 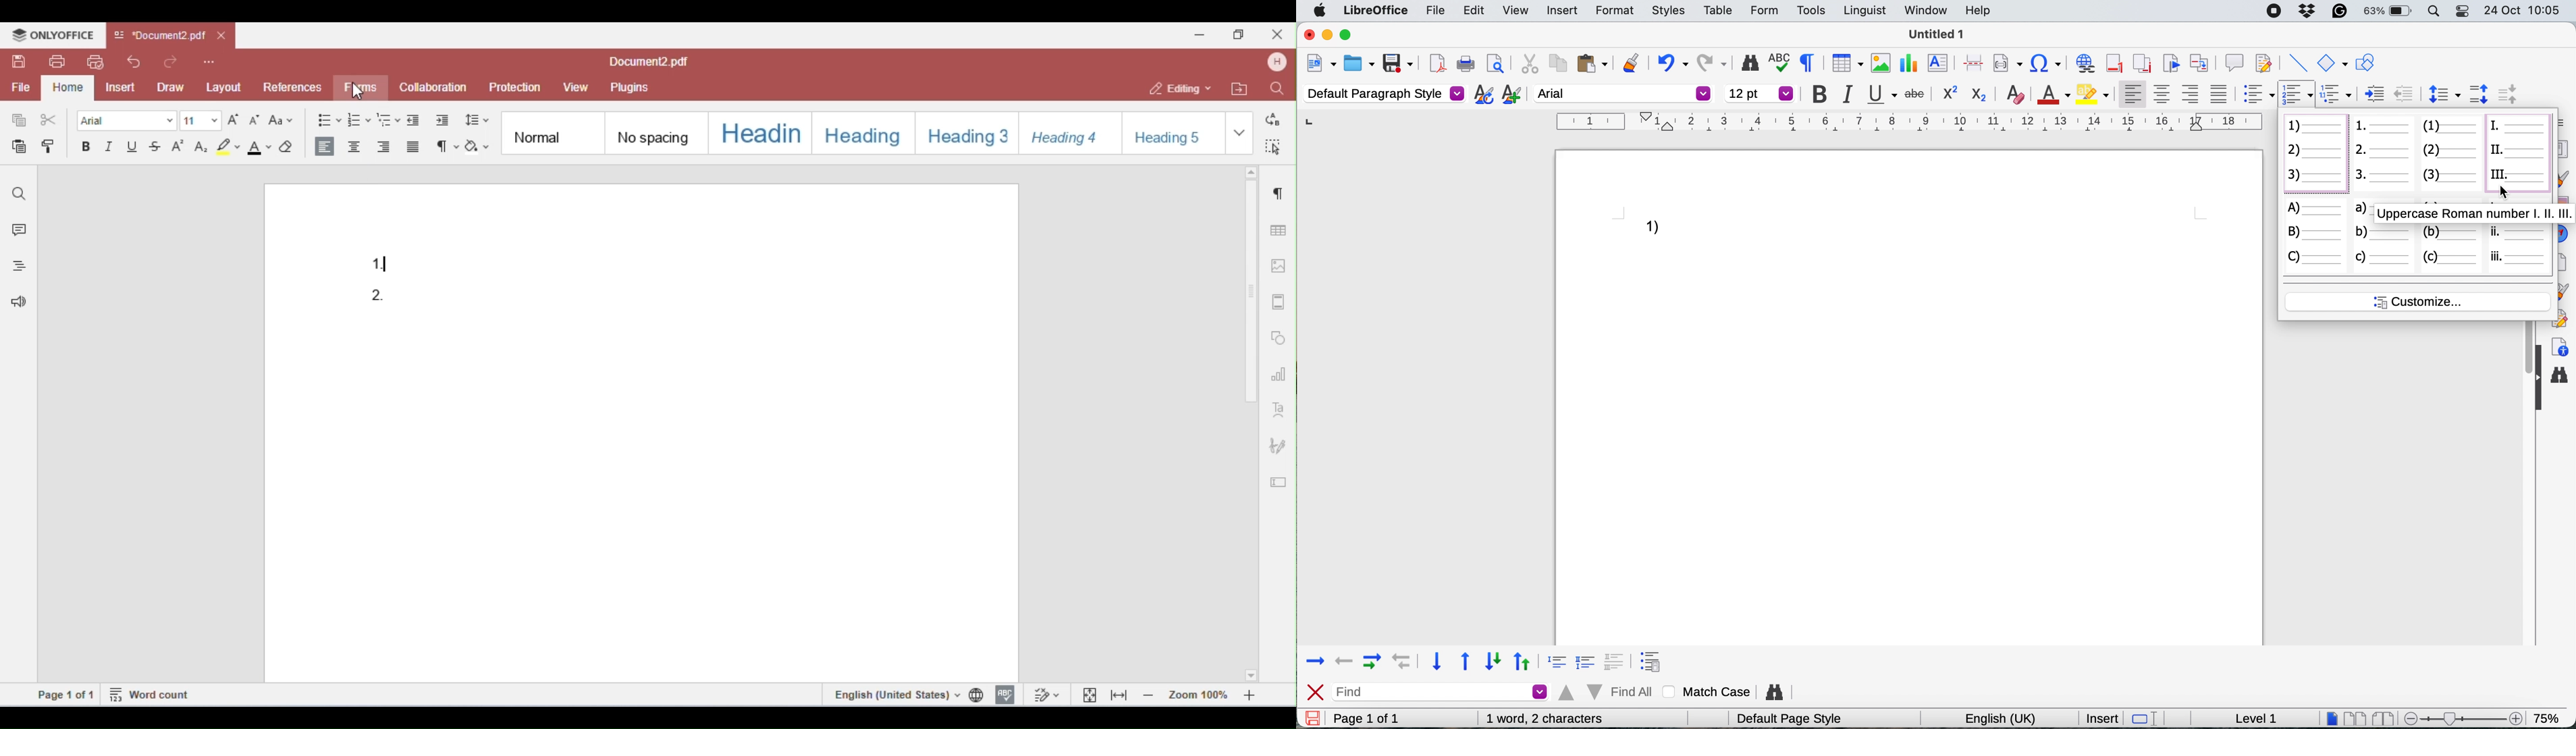 What do you see at coordinates (2103, 718) in the screenshot?
I see `insert` at bounding box center [2103, 718].